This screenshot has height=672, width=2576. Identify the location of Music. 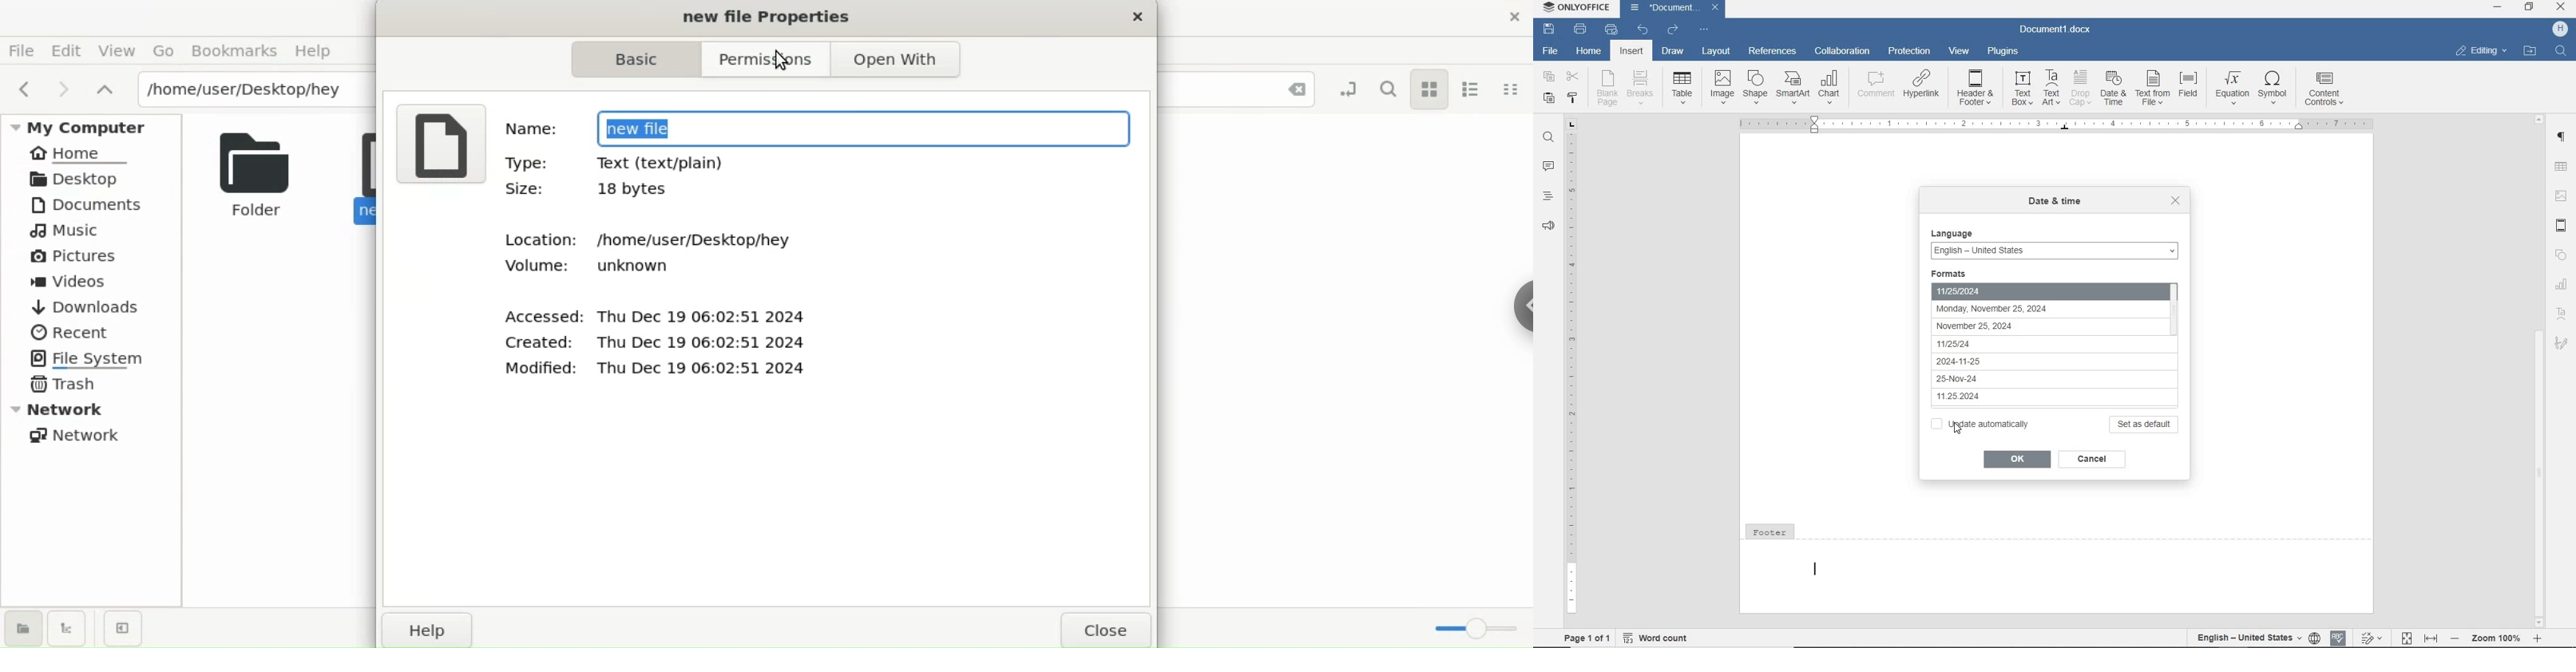
(68, 232).